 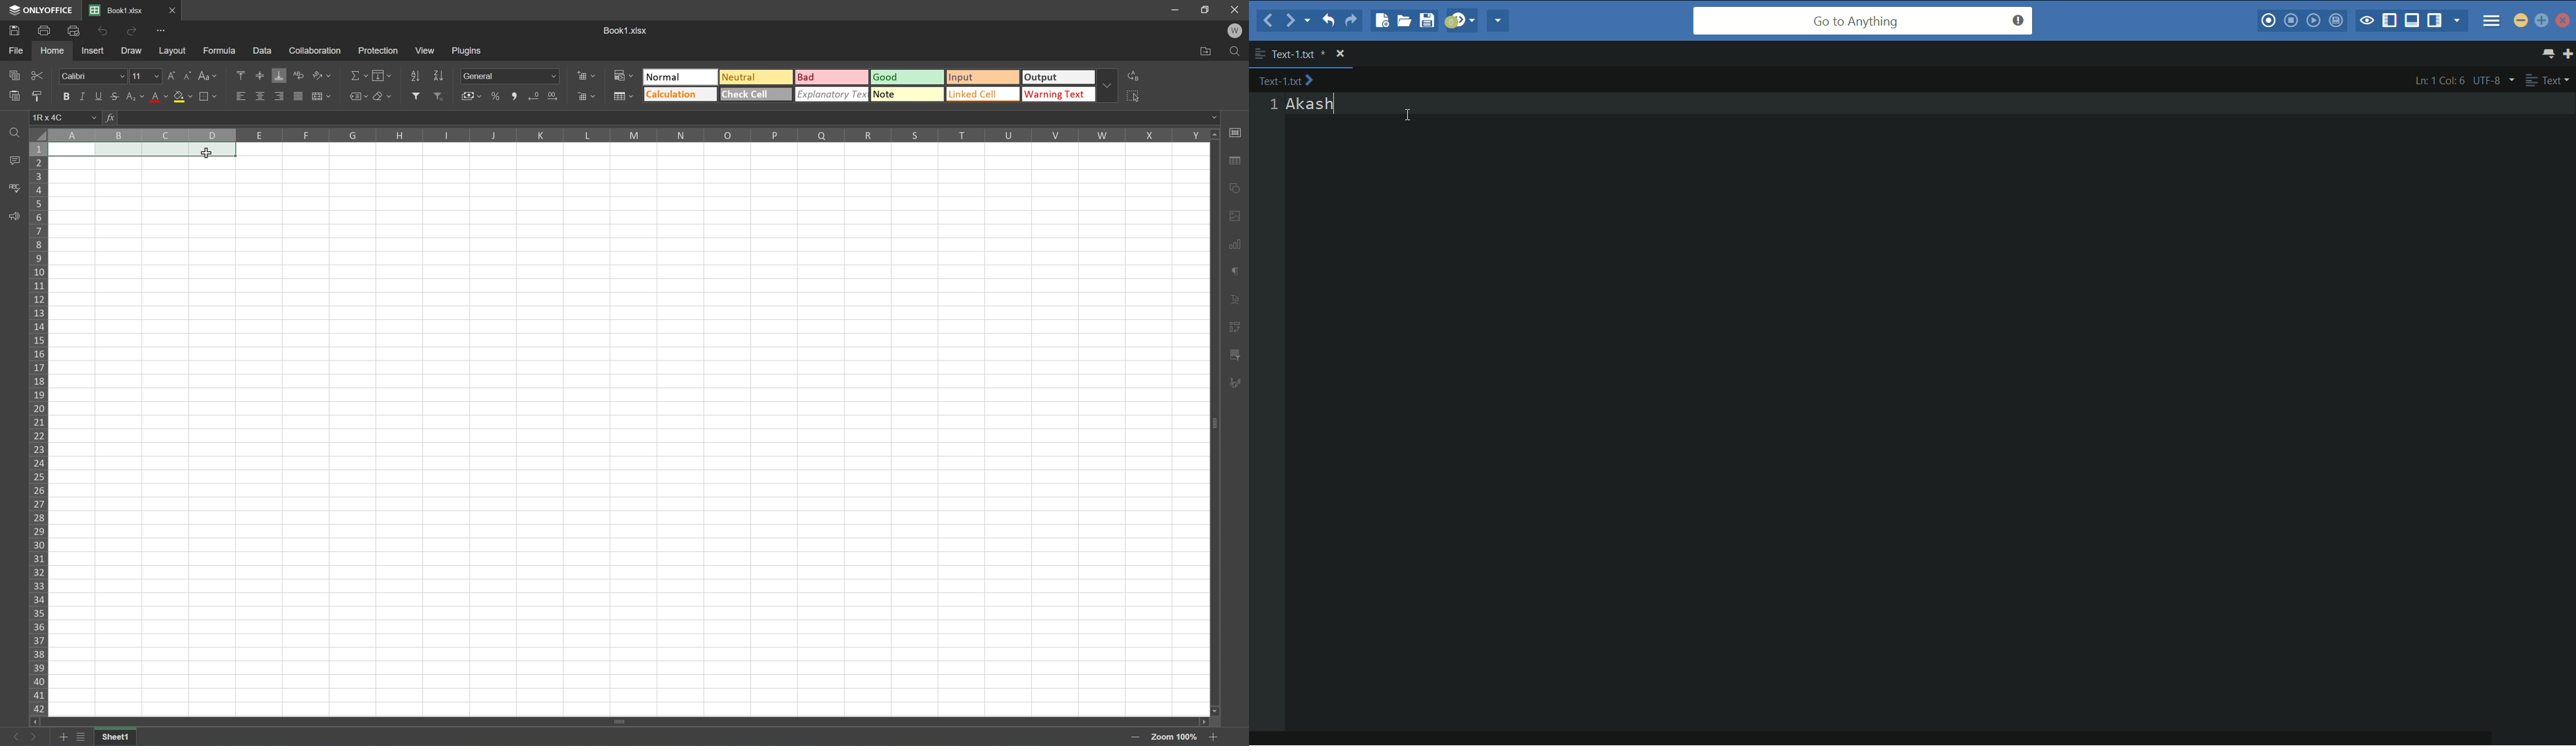 What do you see at coordinates (984, 95) in the screenshot?
I see `Linked cell` at bounding box center [984, 95].